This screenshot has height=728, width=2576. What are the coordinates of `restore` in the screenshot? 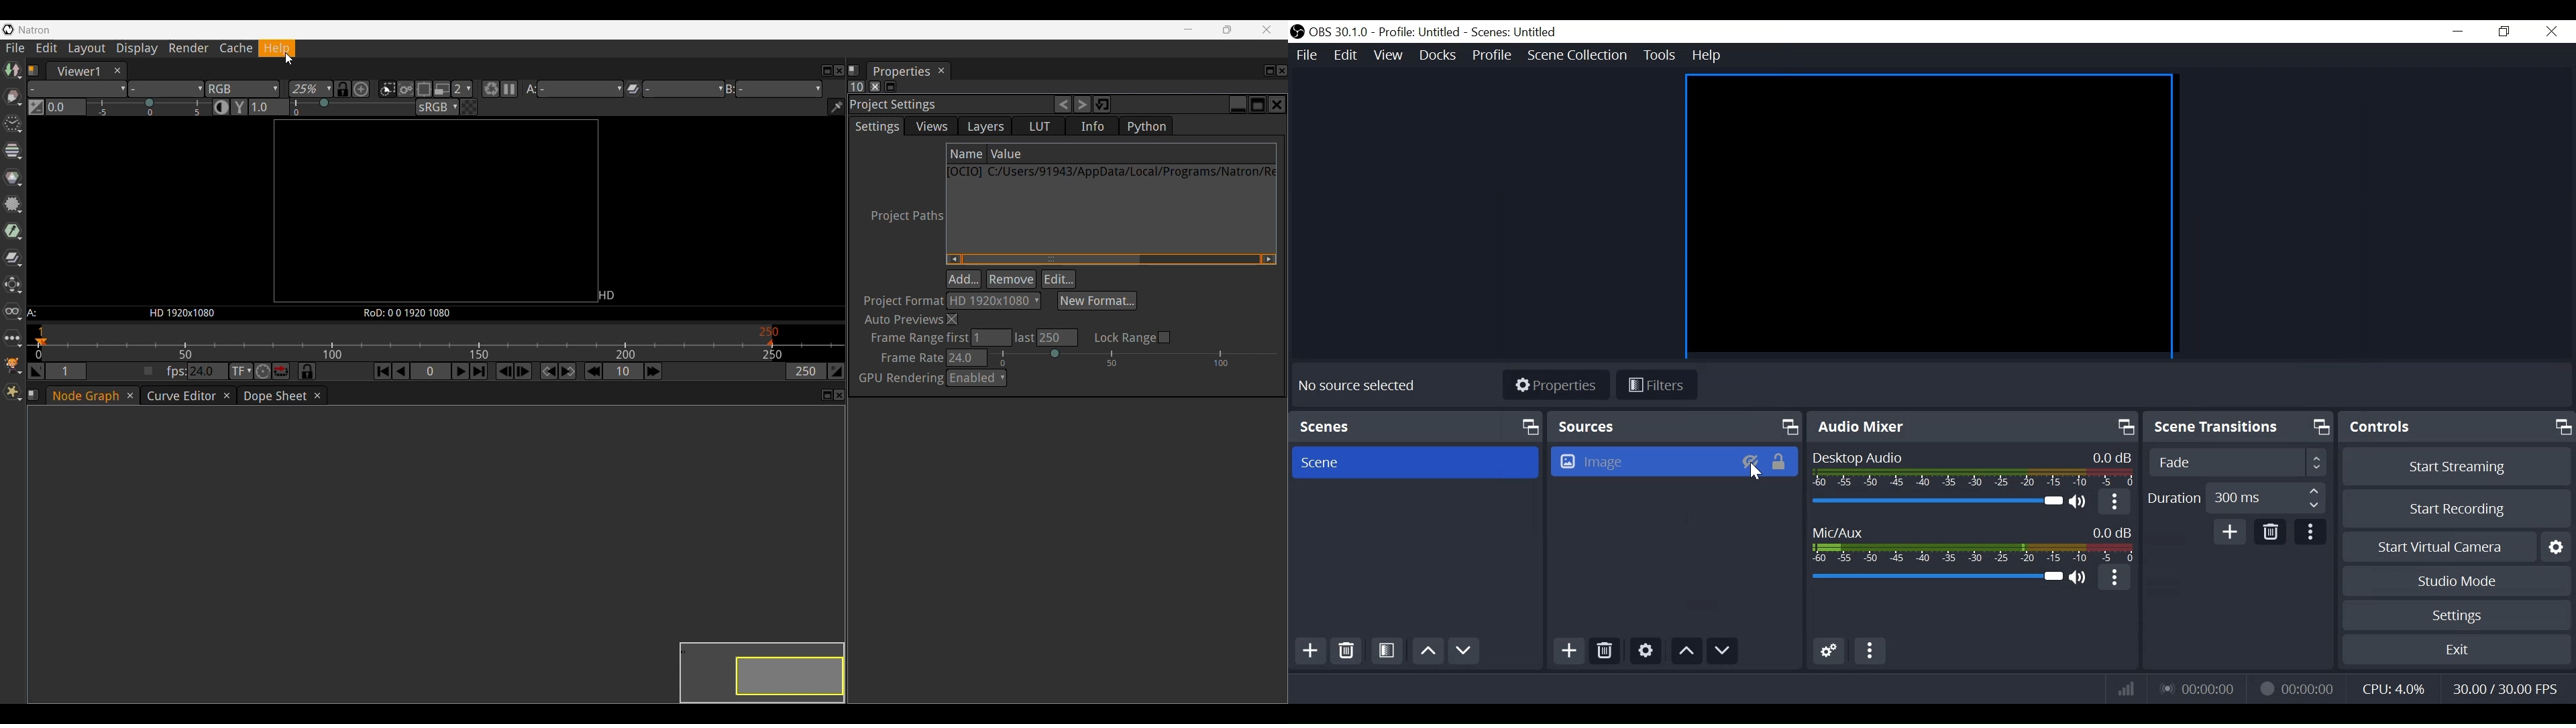 It's located at (2505, 31).